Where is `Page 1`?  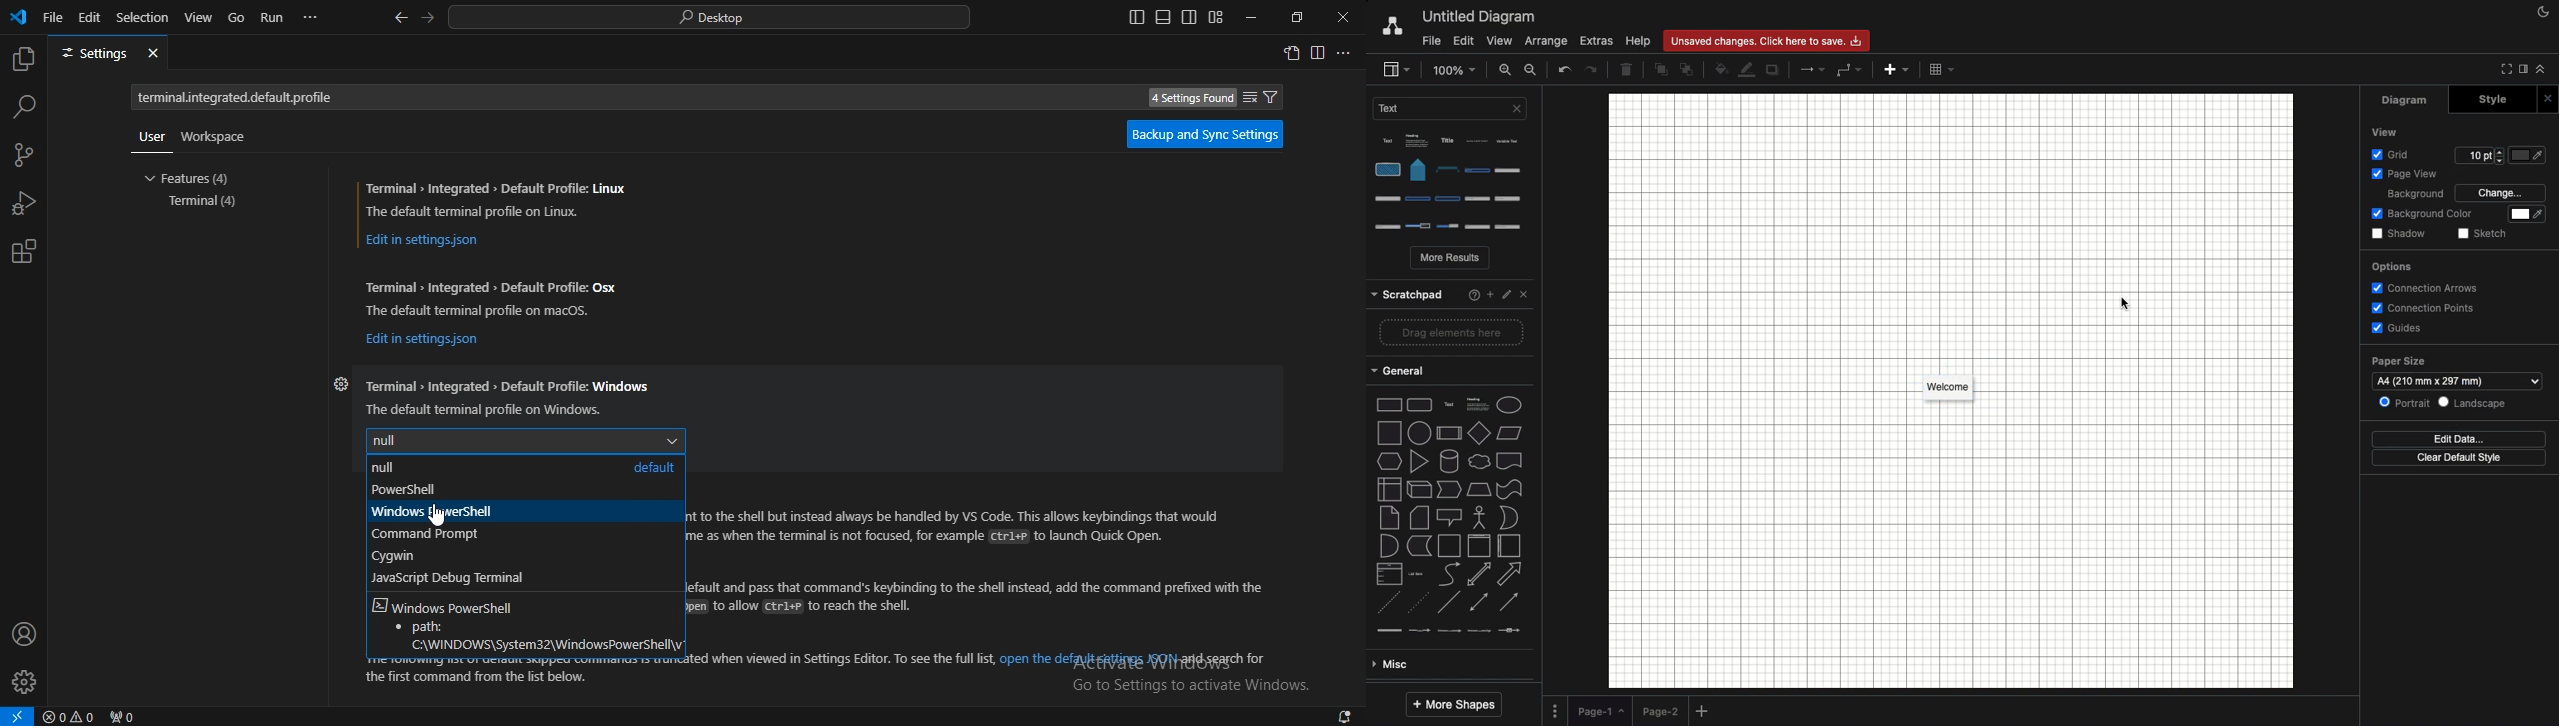
Page 1 is located at coordinates (1600, 709).